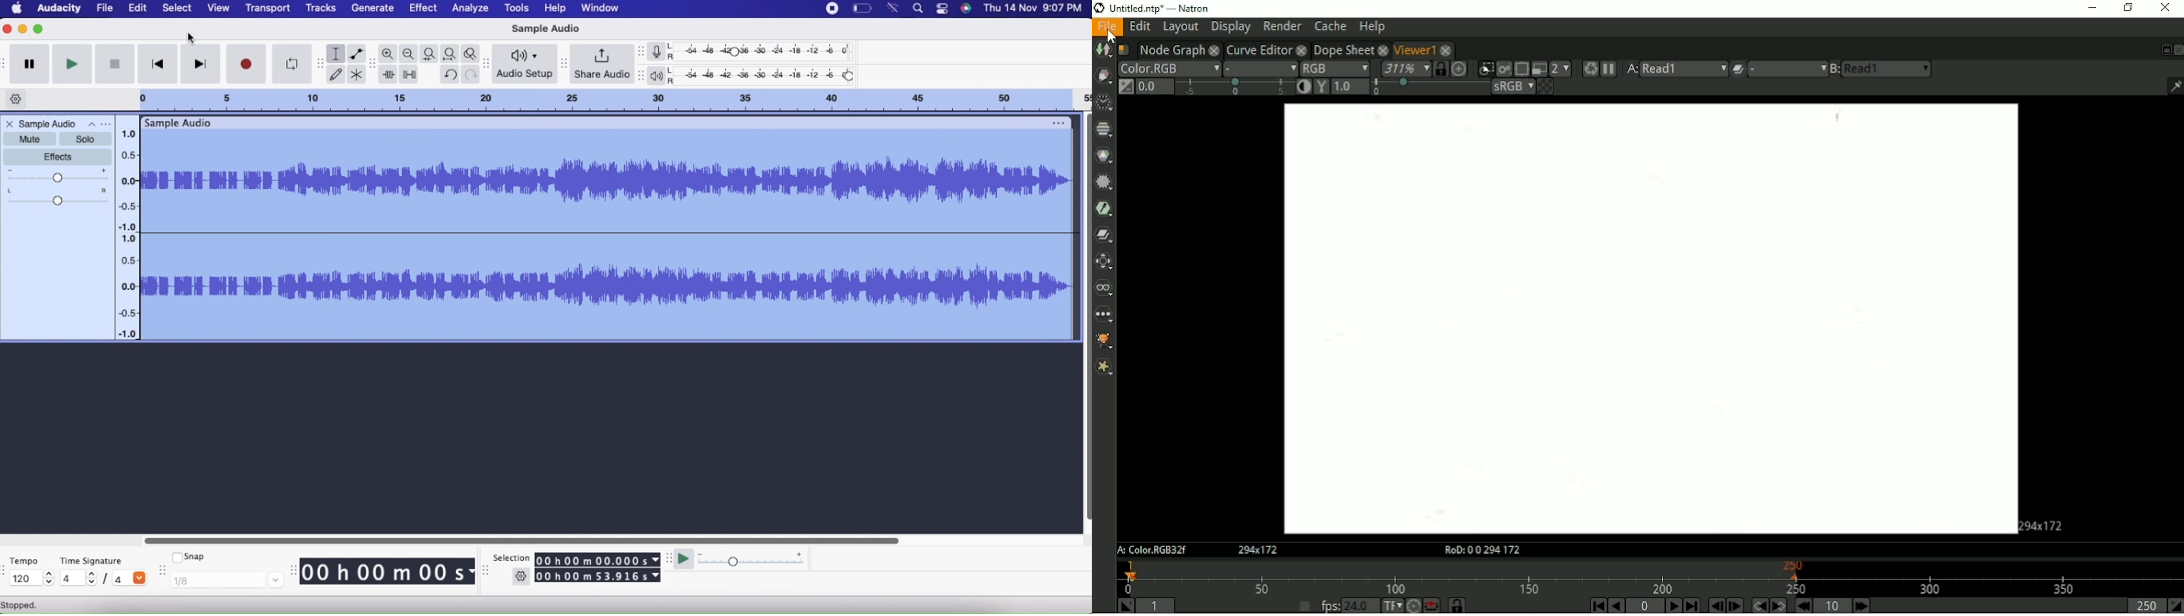 Image resolution: width=2184 pixels, height=616 pixels. What do you see at coordinates (1114, 37) in the screenshot?
I see `cursor` at bounding box center [1114, 37].